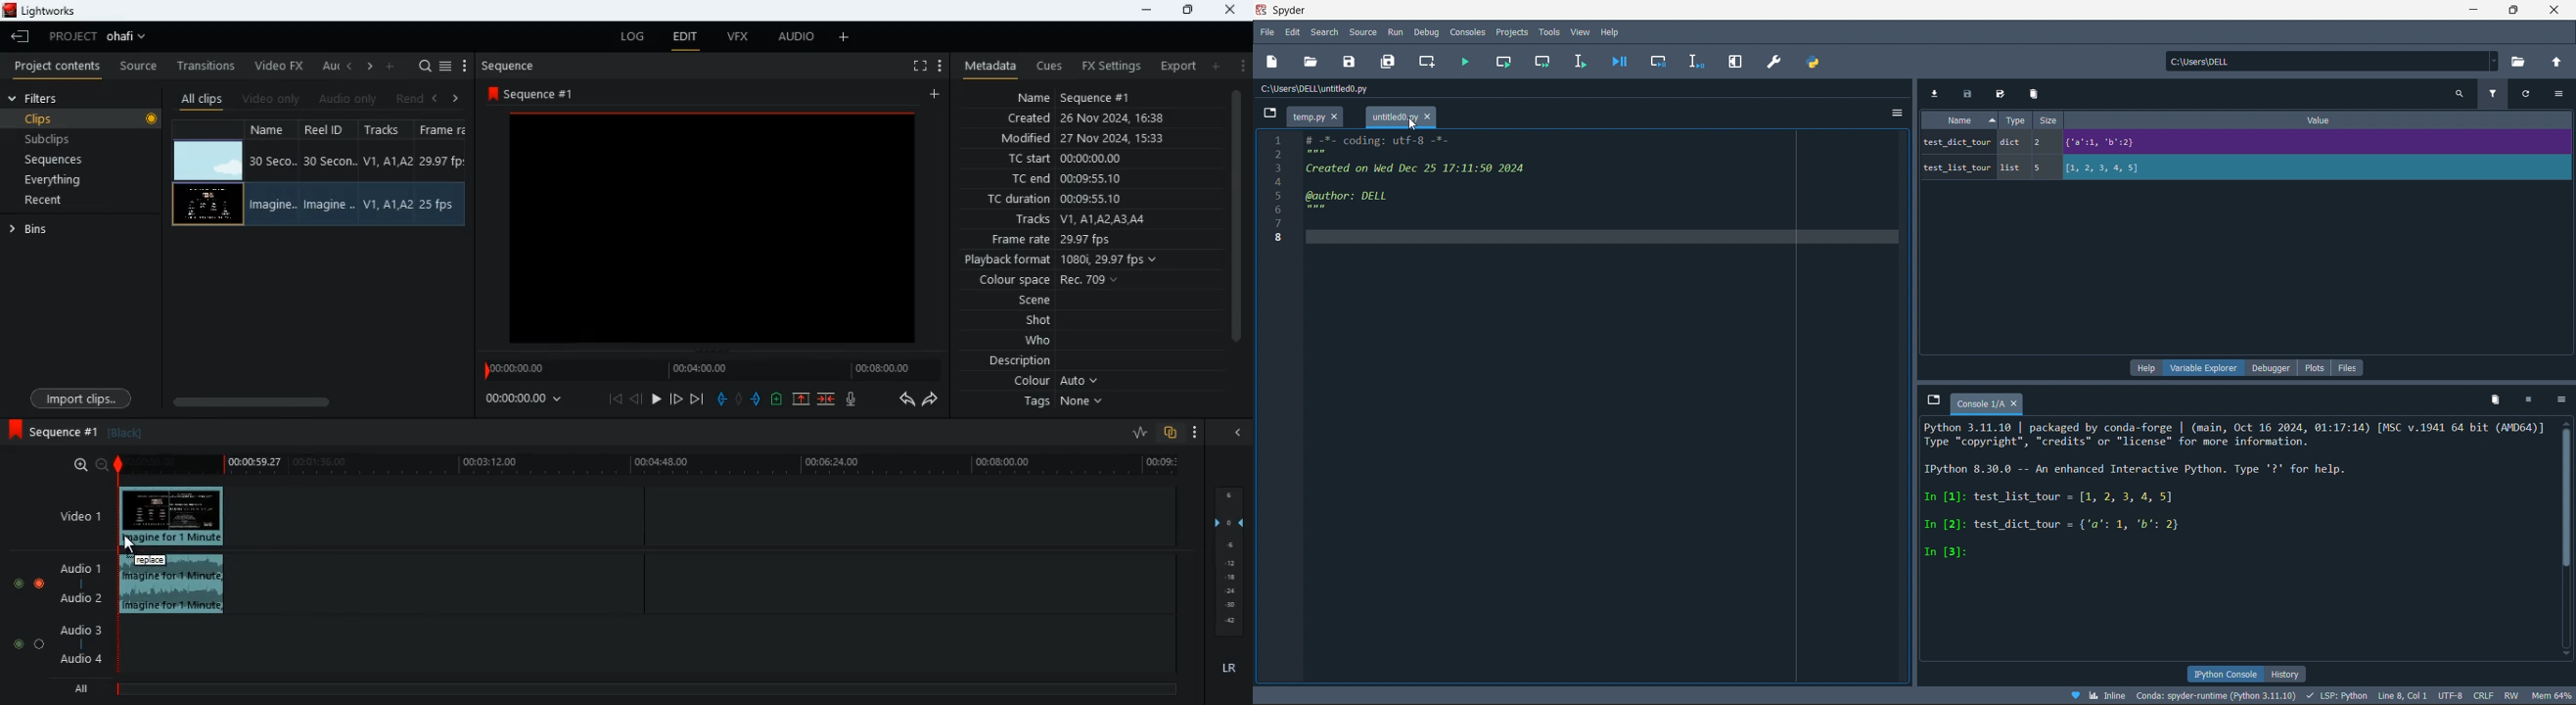  I want to click on UTF-8 CRLF, so click(2468, 697).